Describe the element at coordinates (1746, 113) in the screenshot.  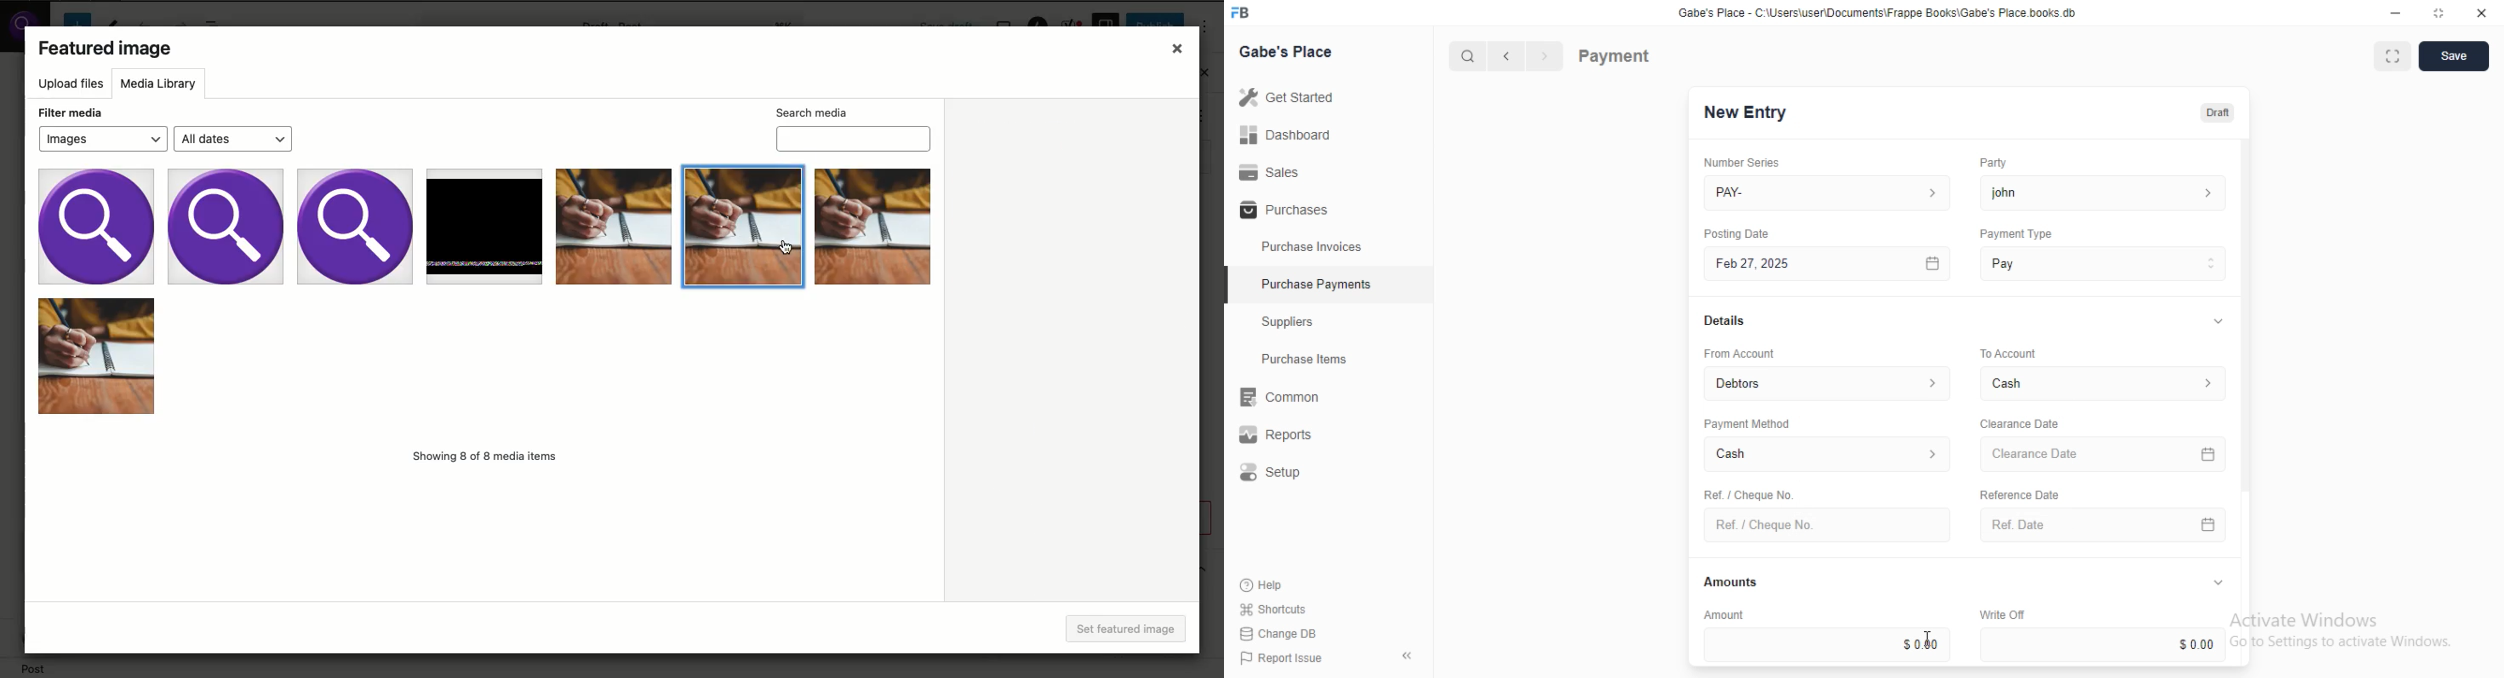
I see `New Entry` at that location.